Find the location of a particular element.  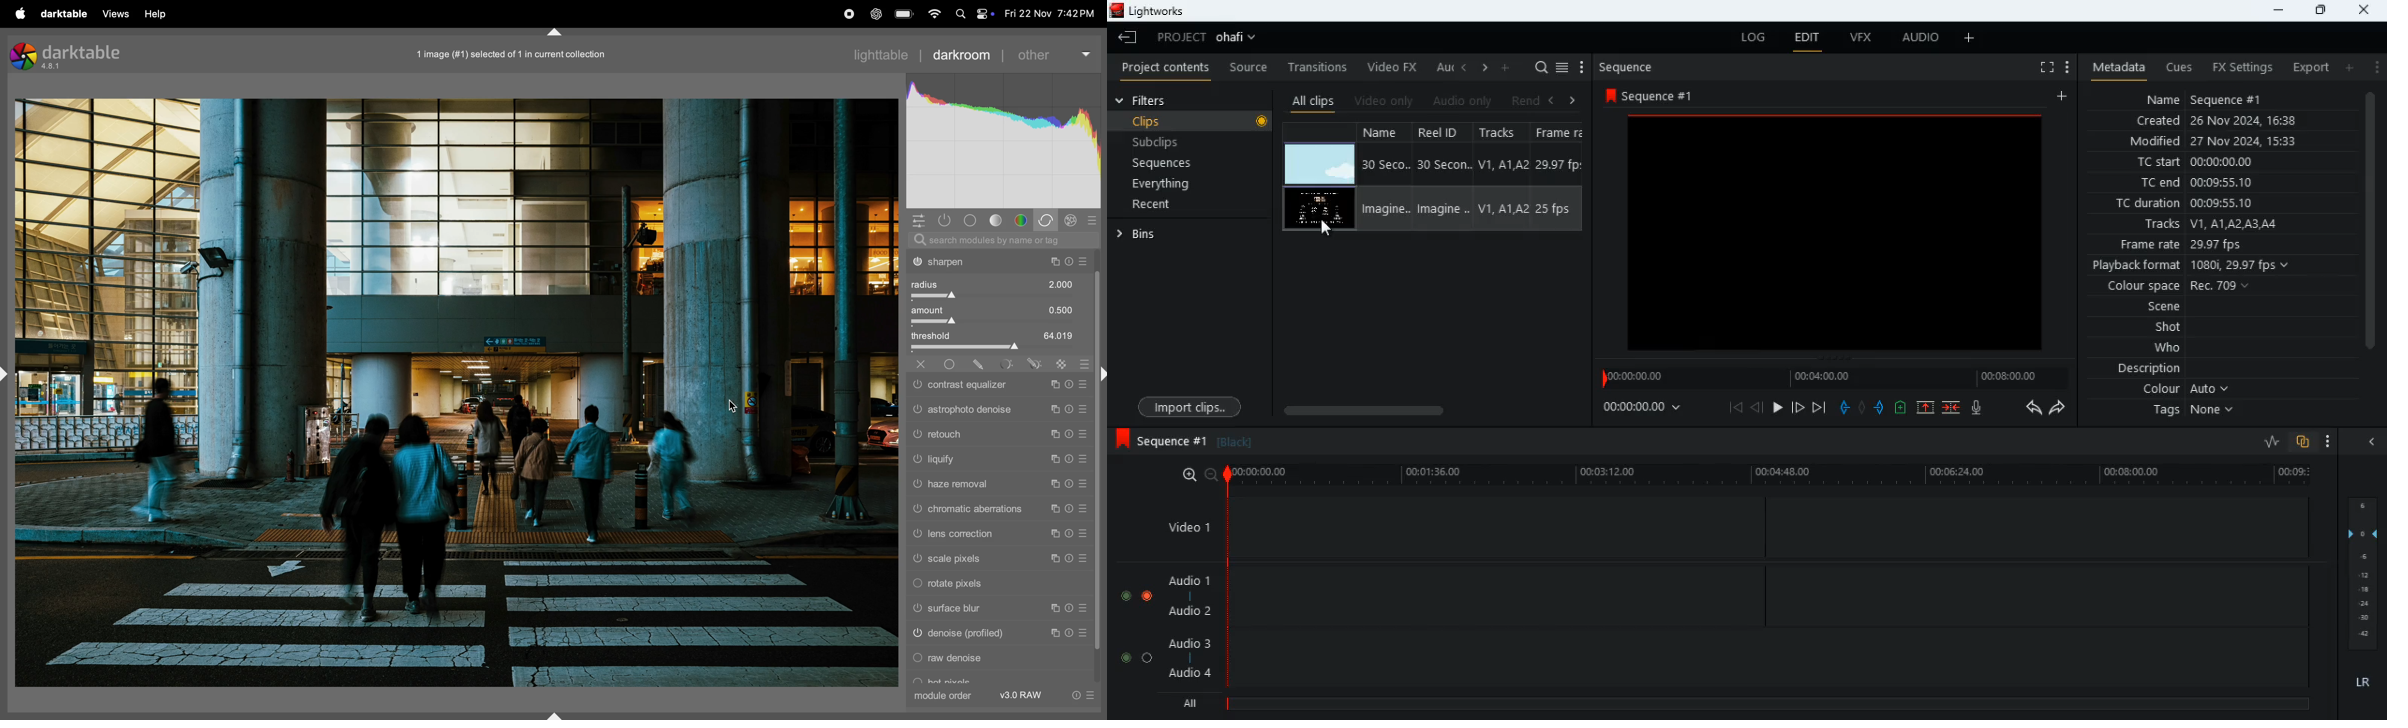

add is located at coordinates (2064, 97).